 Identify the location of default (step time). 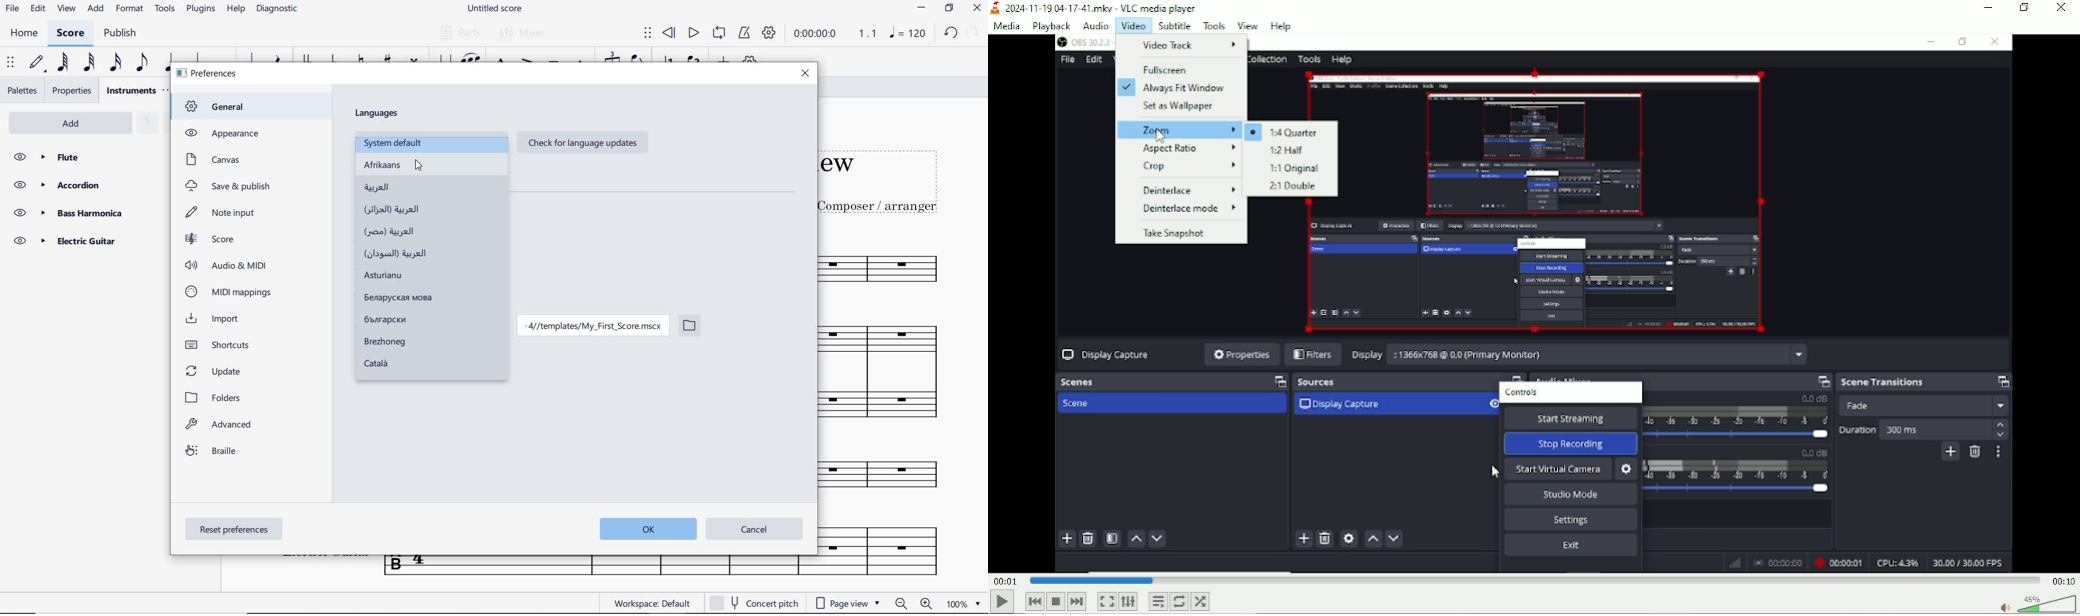
(37, 63).